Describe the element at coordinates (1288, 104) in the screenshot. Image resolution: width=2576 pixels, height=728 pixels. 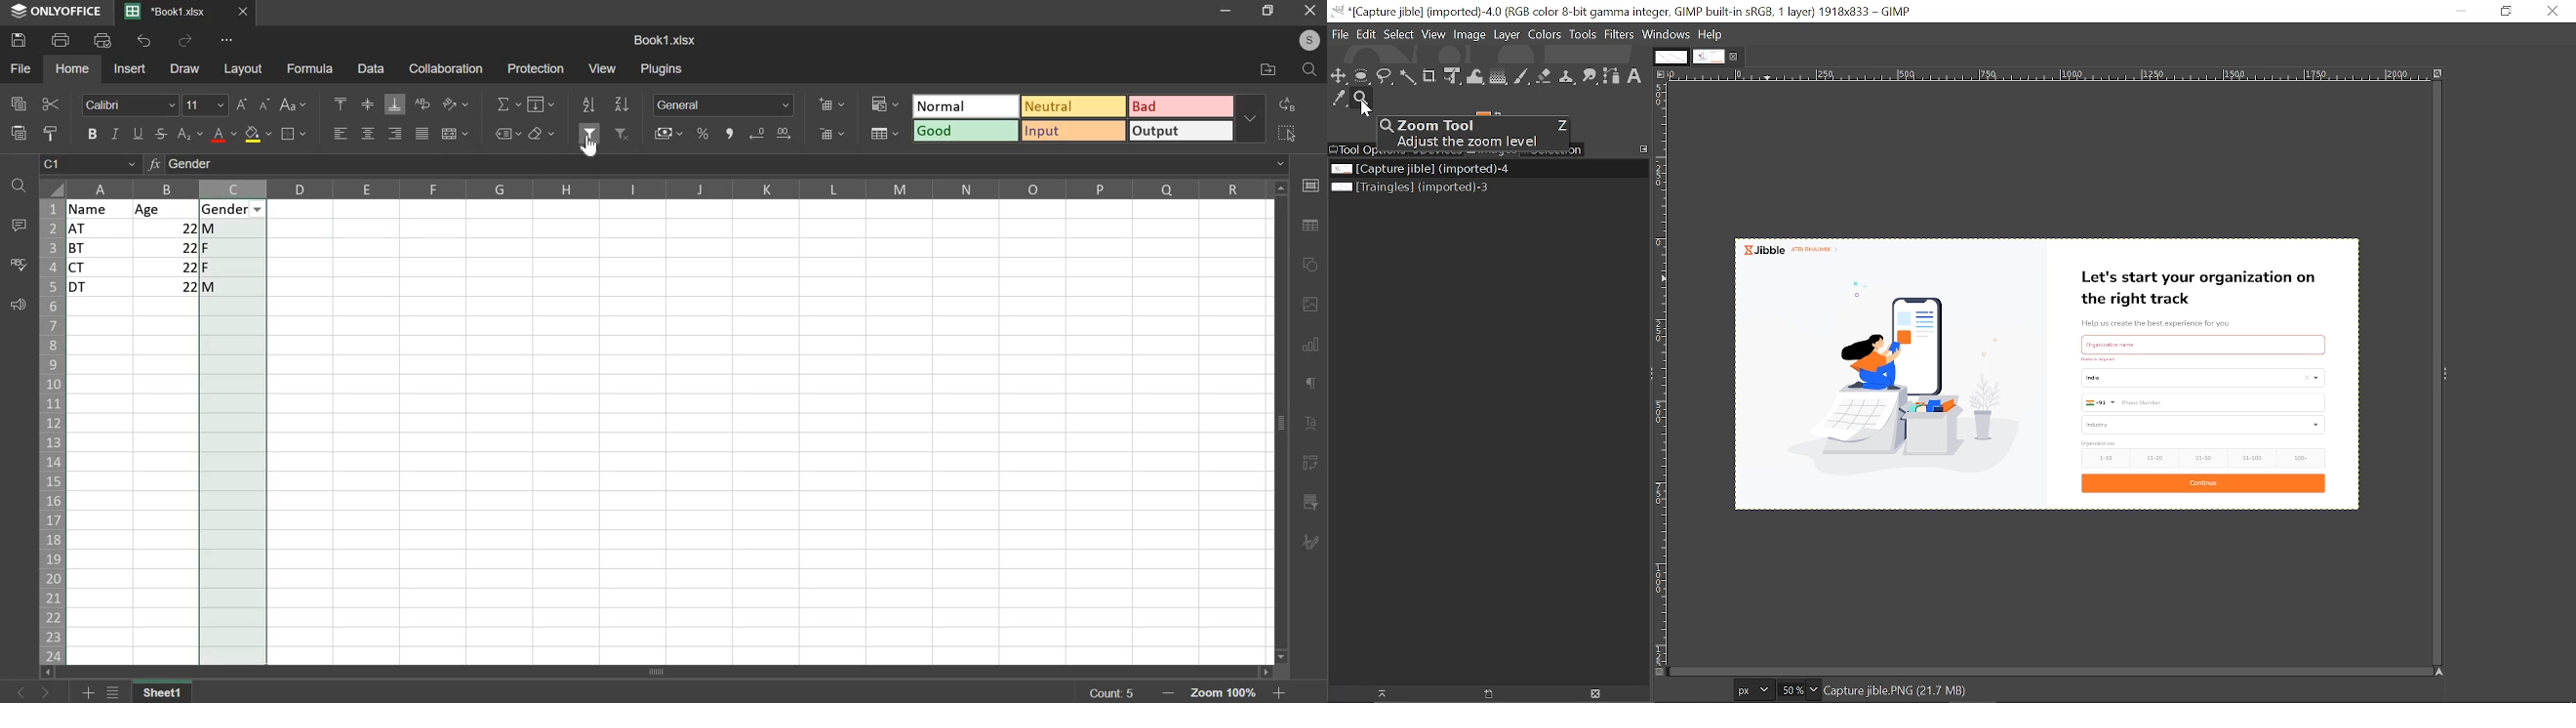
I see `replace` at that location.